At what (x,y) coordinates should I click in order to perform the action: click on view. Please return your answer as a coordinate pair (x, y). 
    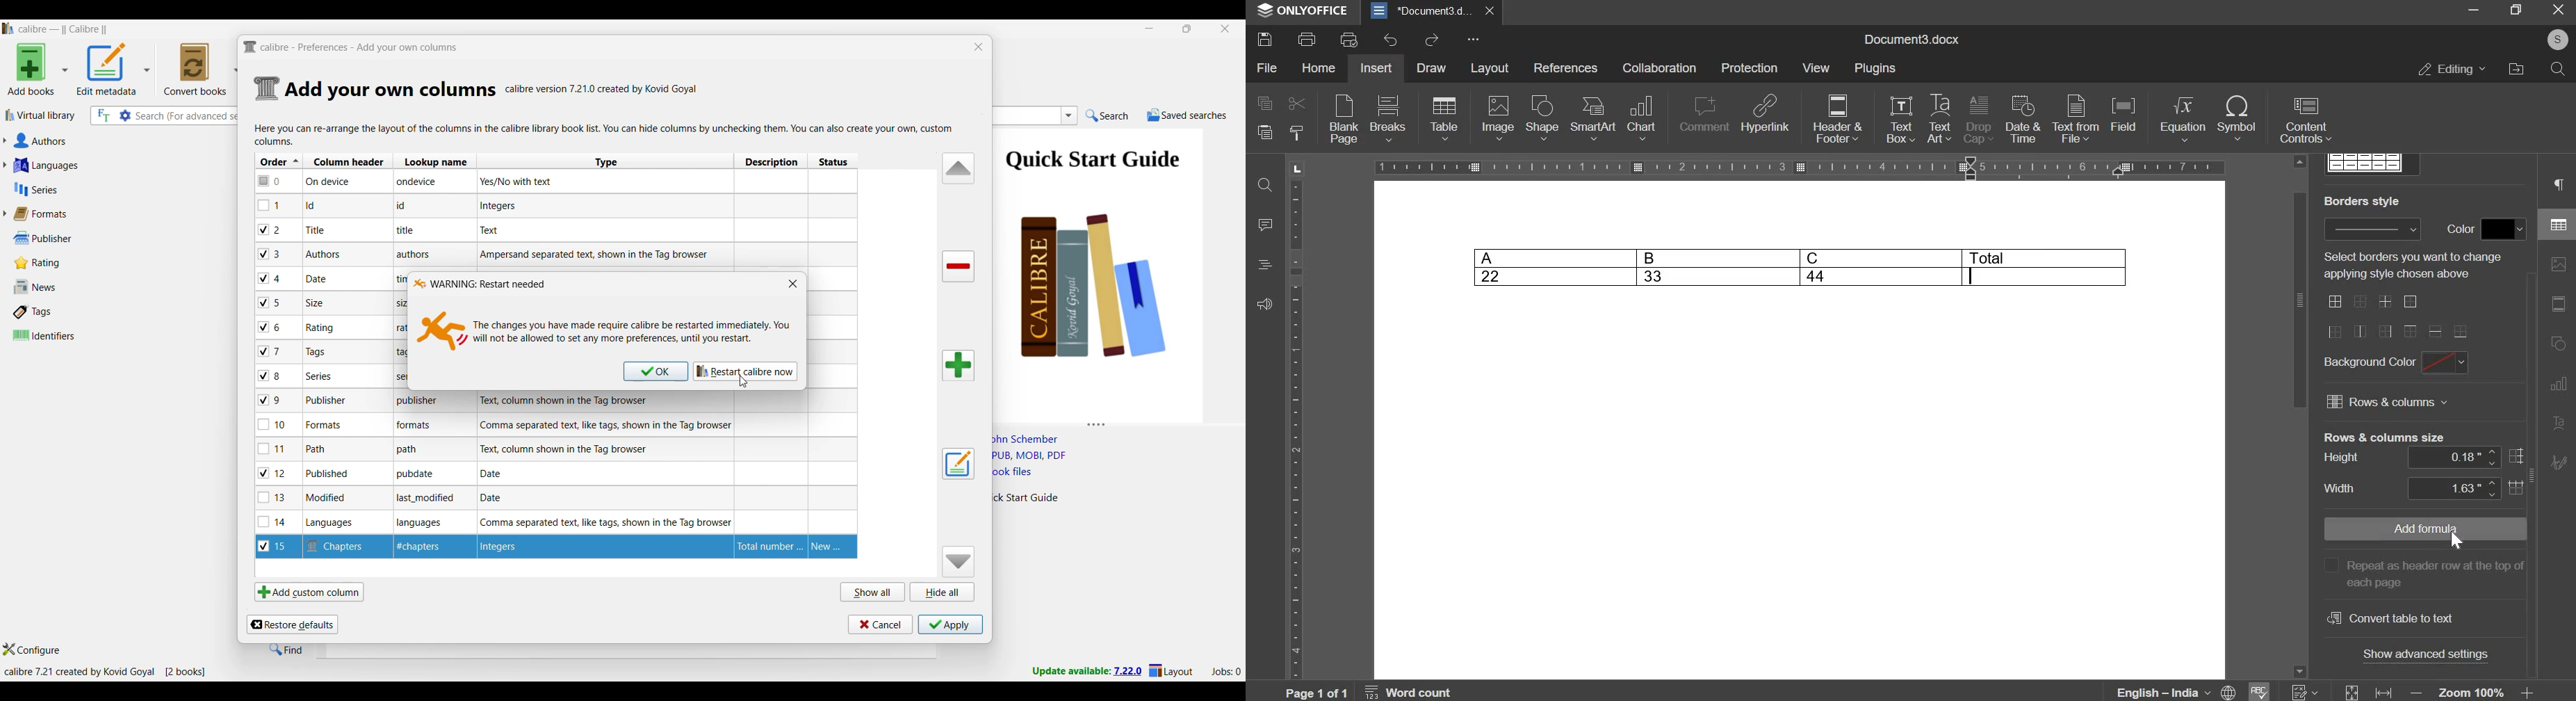
    Looking at the image, I should click on (1817, 67).